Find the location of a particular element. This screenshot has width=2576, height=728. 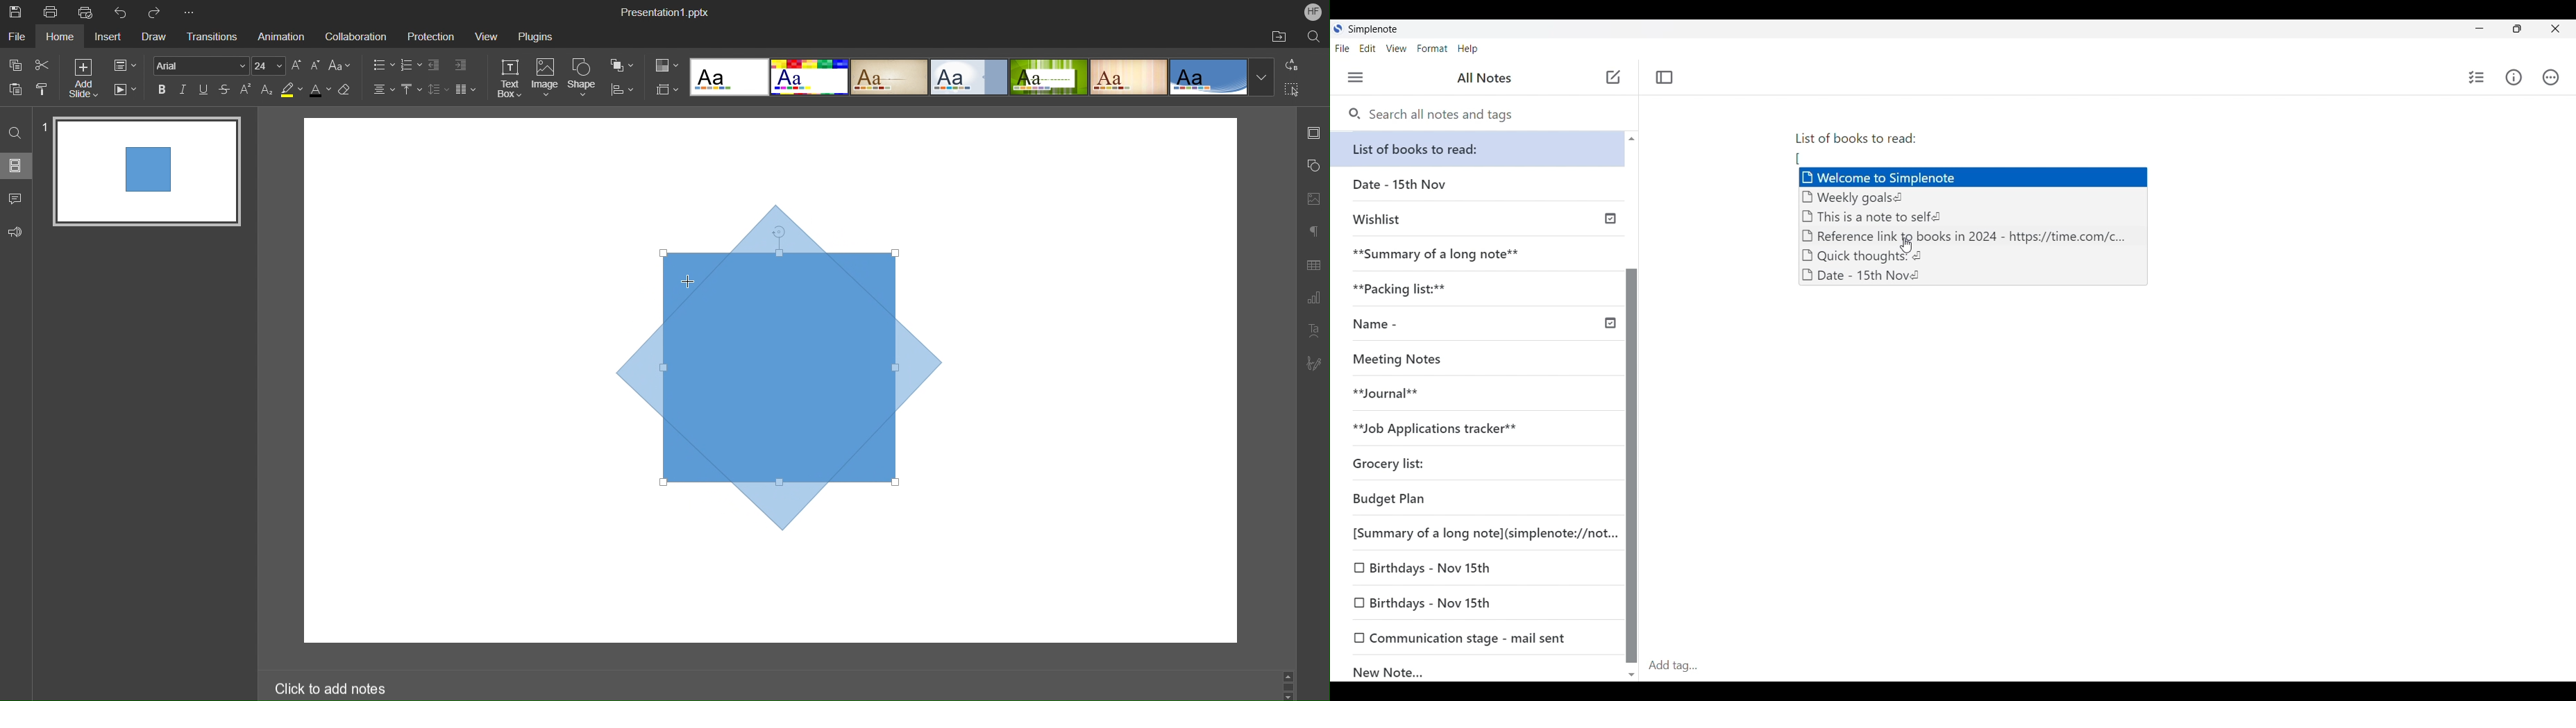

Wishlist is located at coordinates (1481, 217).